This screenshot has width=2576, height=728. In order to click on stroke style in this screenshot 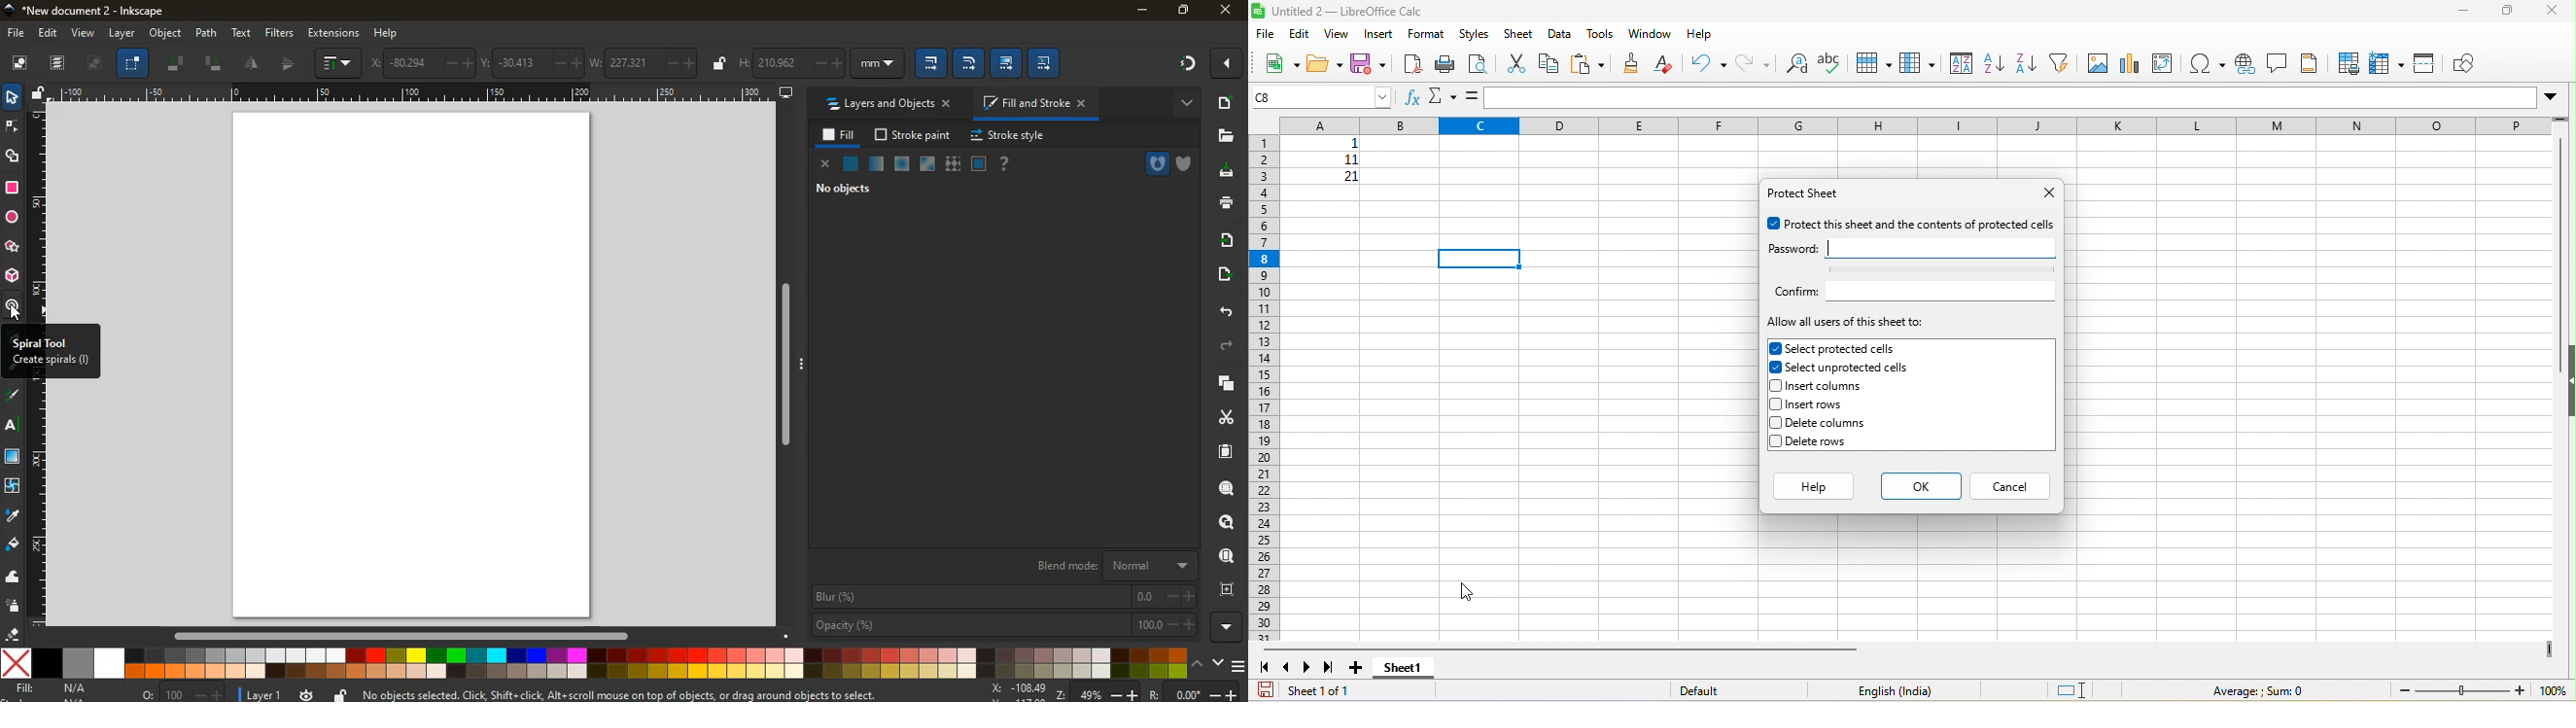, I will do `click(1011, 136)`.